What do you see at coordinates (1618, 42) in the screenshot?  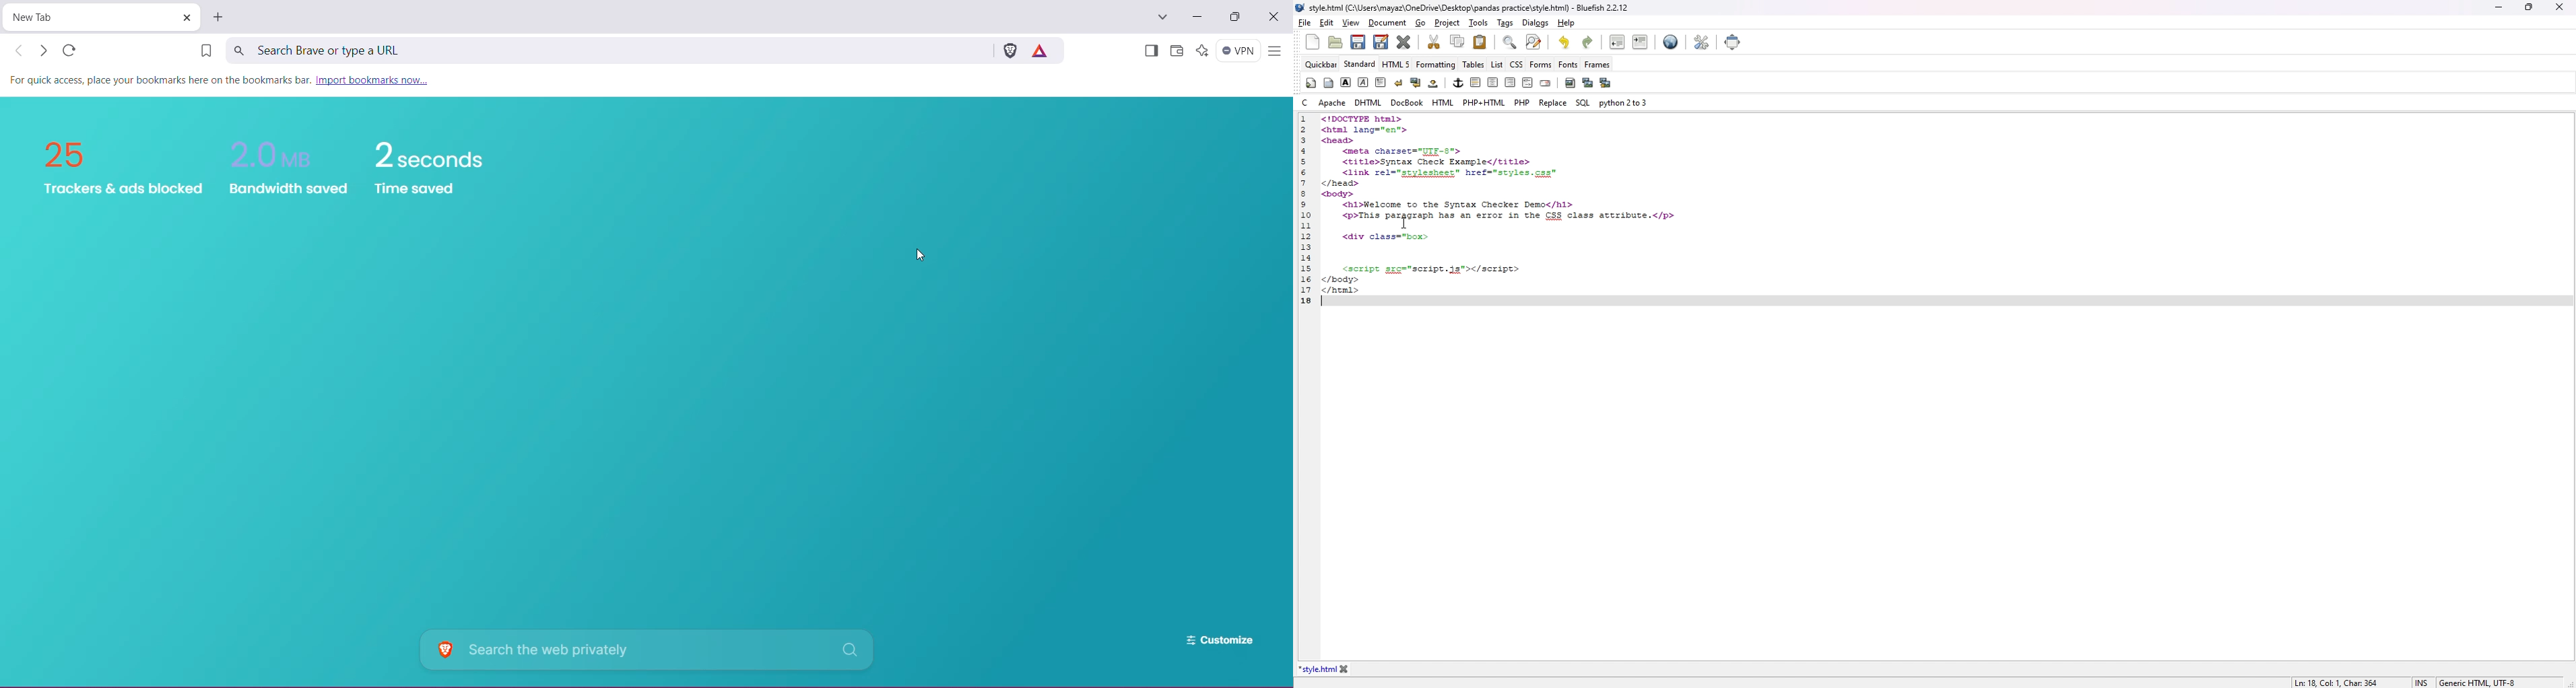 I see `unindent` at bounding box center [1618, 42].